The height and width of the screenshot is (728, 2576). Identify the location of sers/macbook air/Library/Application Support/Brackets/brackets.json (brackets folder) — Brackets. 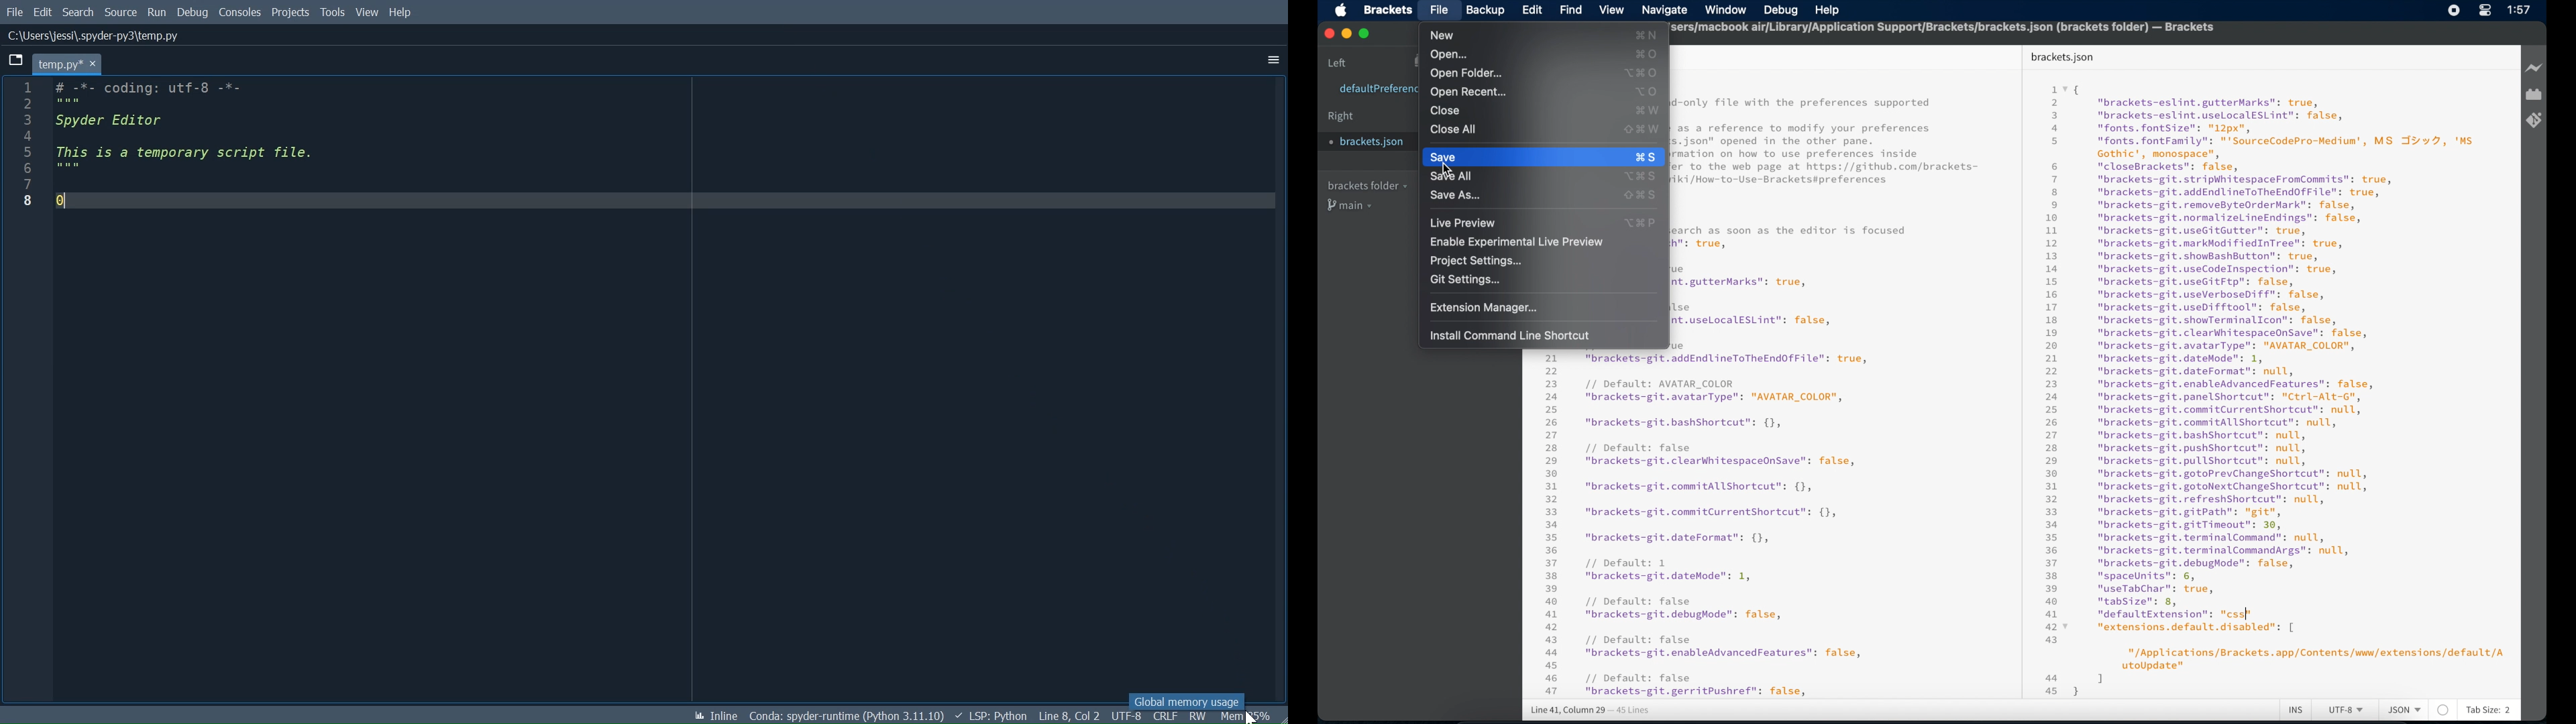
(1945, 27).